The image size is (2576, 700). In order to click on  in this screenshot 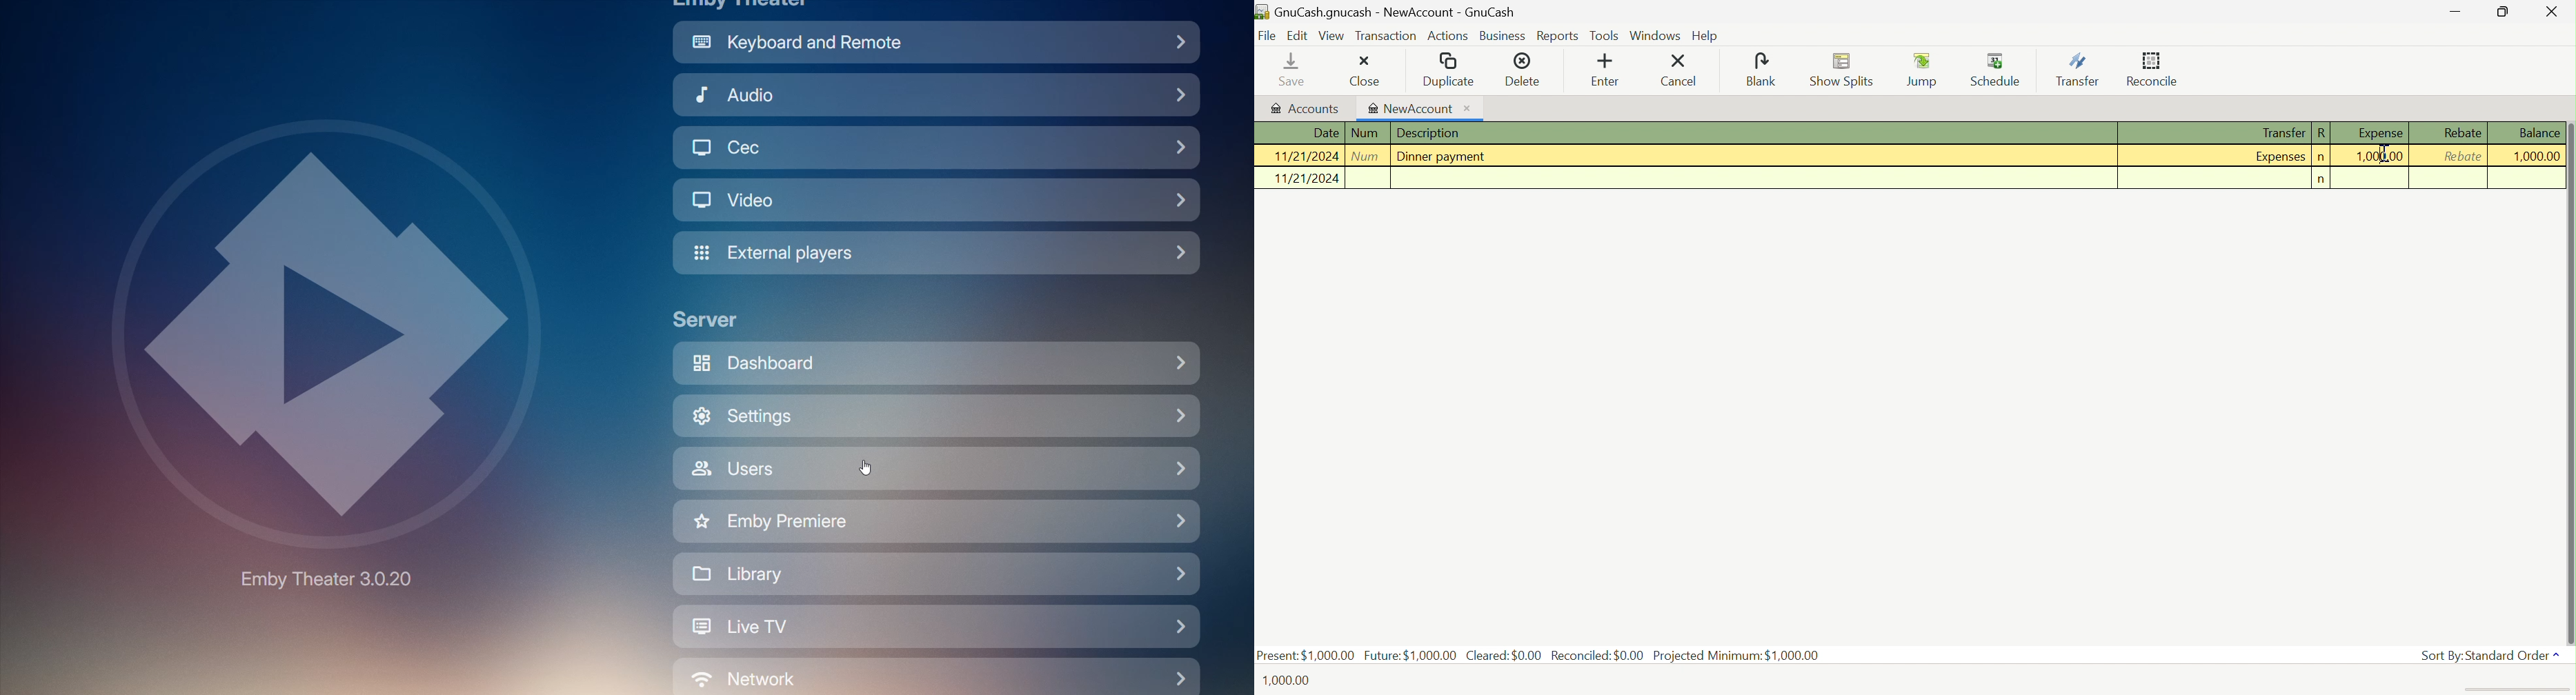, I will do `click(2324, 178)`.